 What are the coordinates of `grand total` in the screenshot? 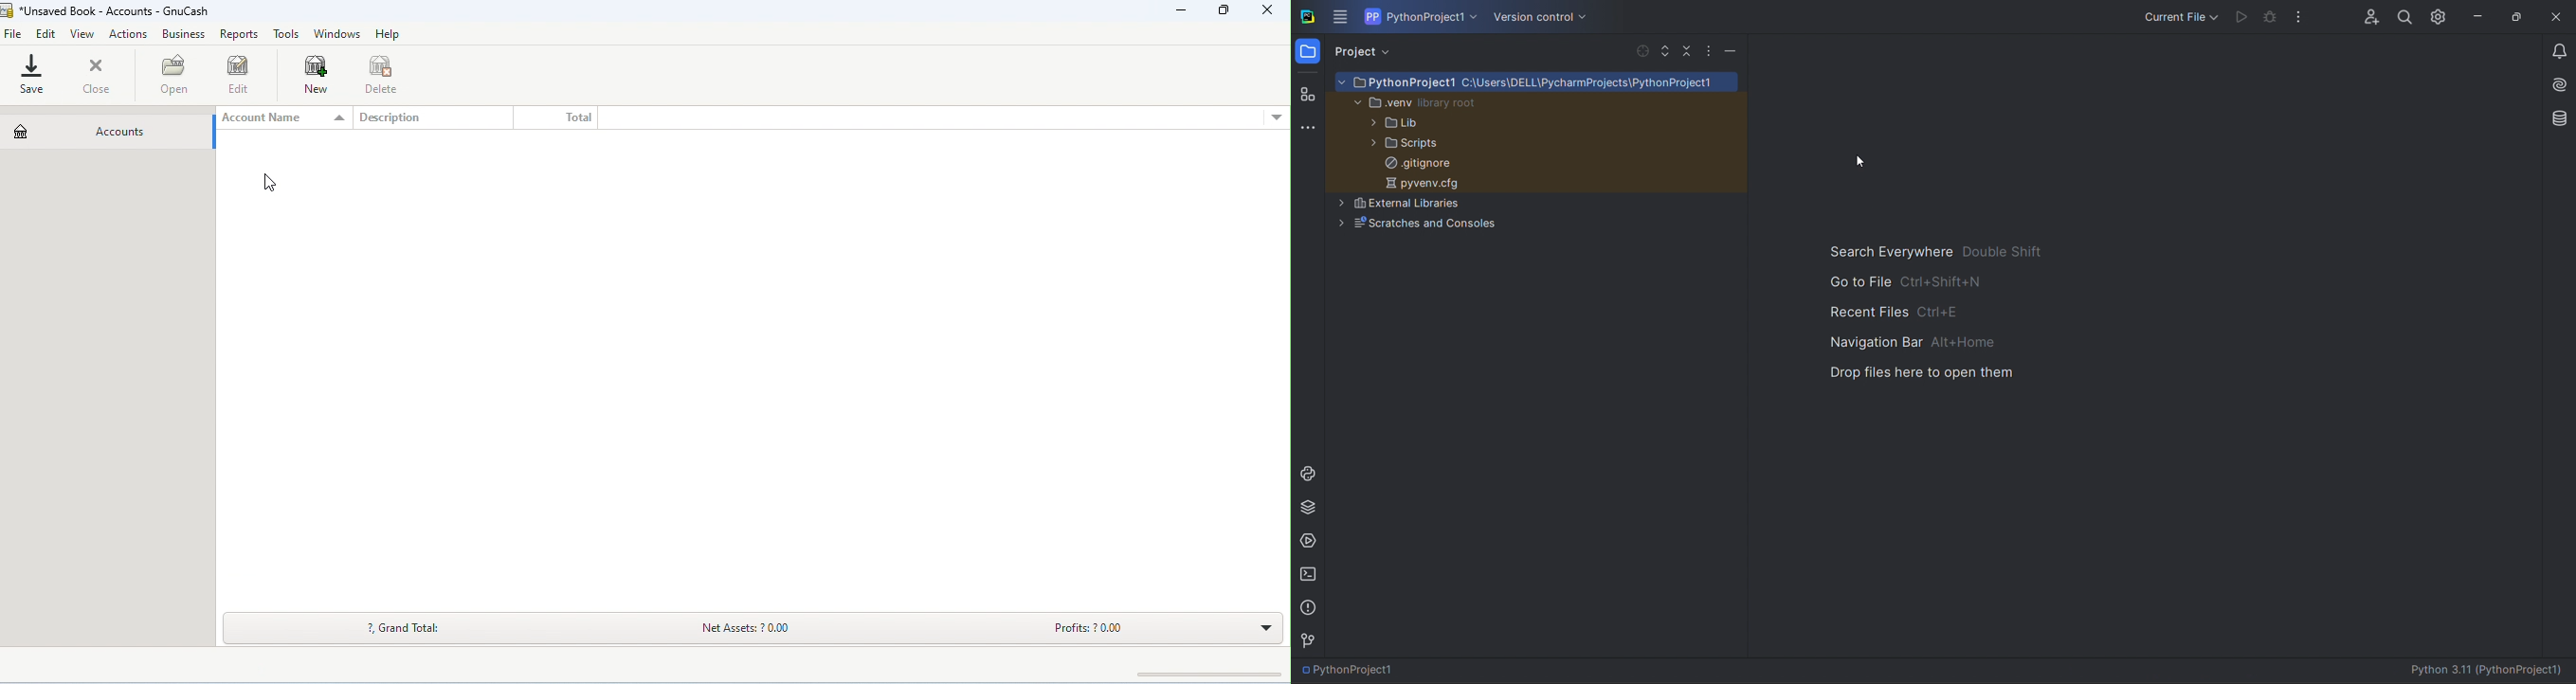 It's located at (410, 629).